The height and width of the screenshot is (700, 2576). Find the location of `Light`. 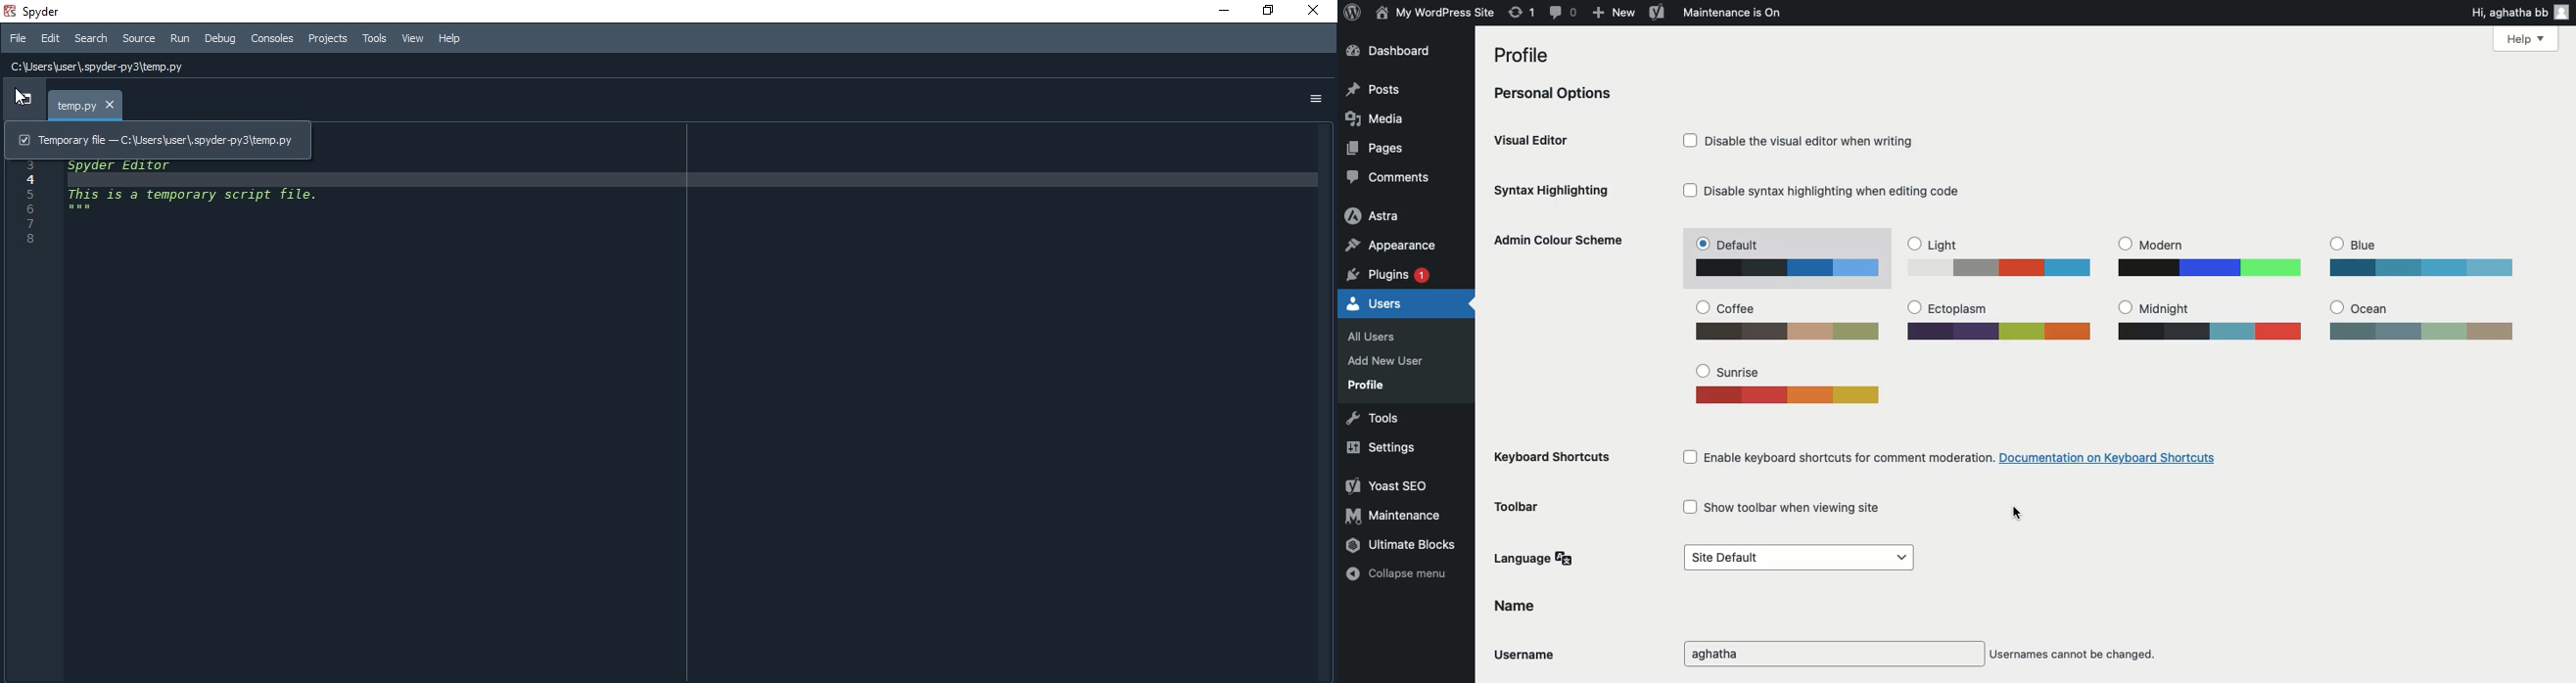

Light is located at coordinates (2000, 258).